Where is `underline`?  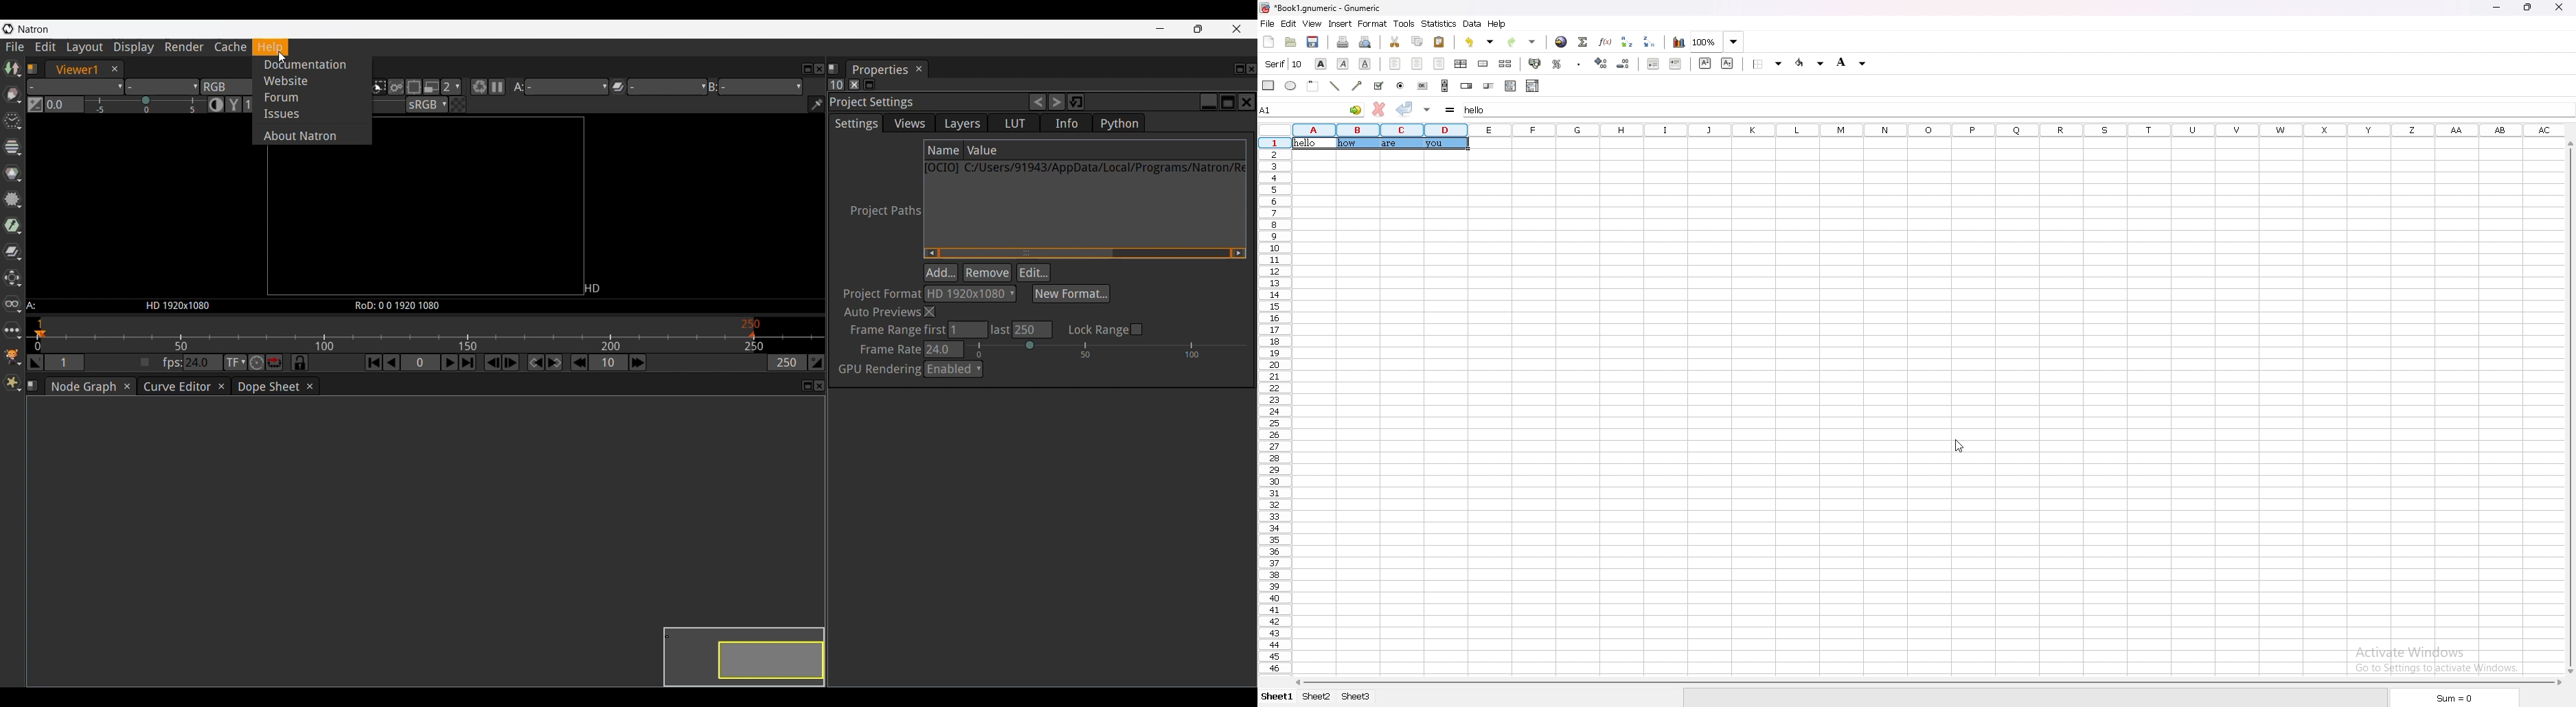 underline is located at coordinates (1365, 63).